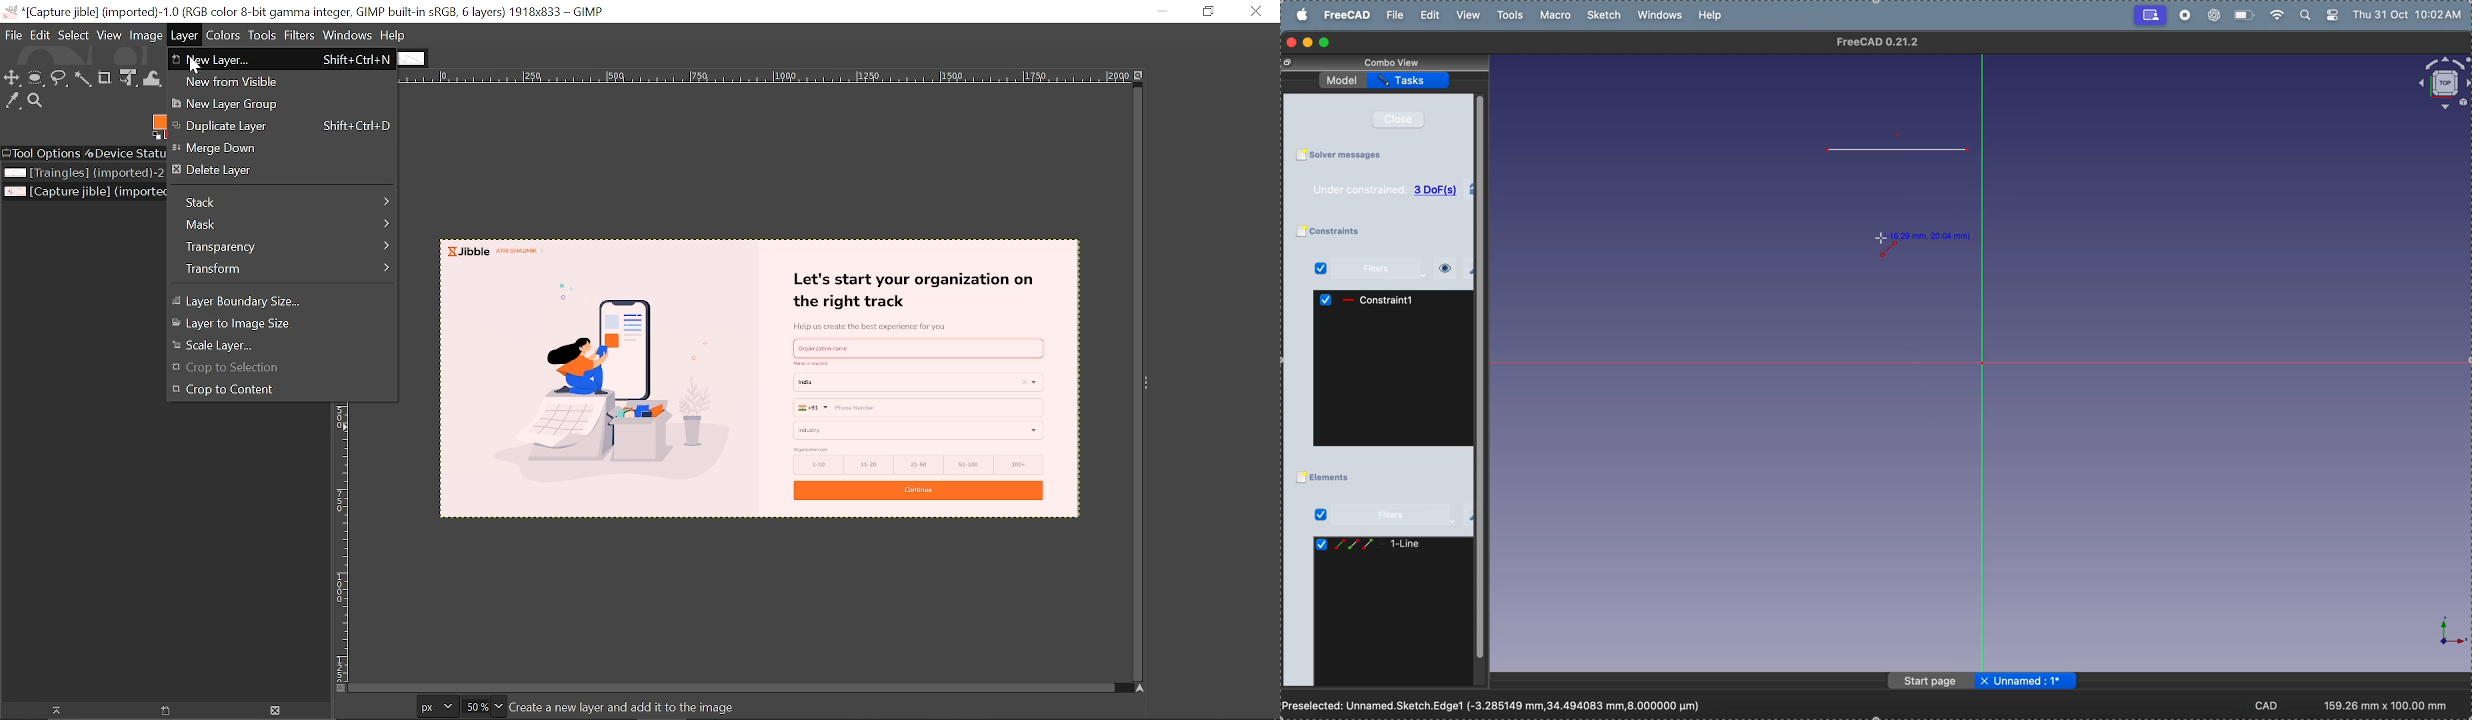 The height and width of the screenshot is (728, 2492). What do you see at coordinates (1663, 16) in the screenshot?
I see `windows` at bounding box center [1663, 16].